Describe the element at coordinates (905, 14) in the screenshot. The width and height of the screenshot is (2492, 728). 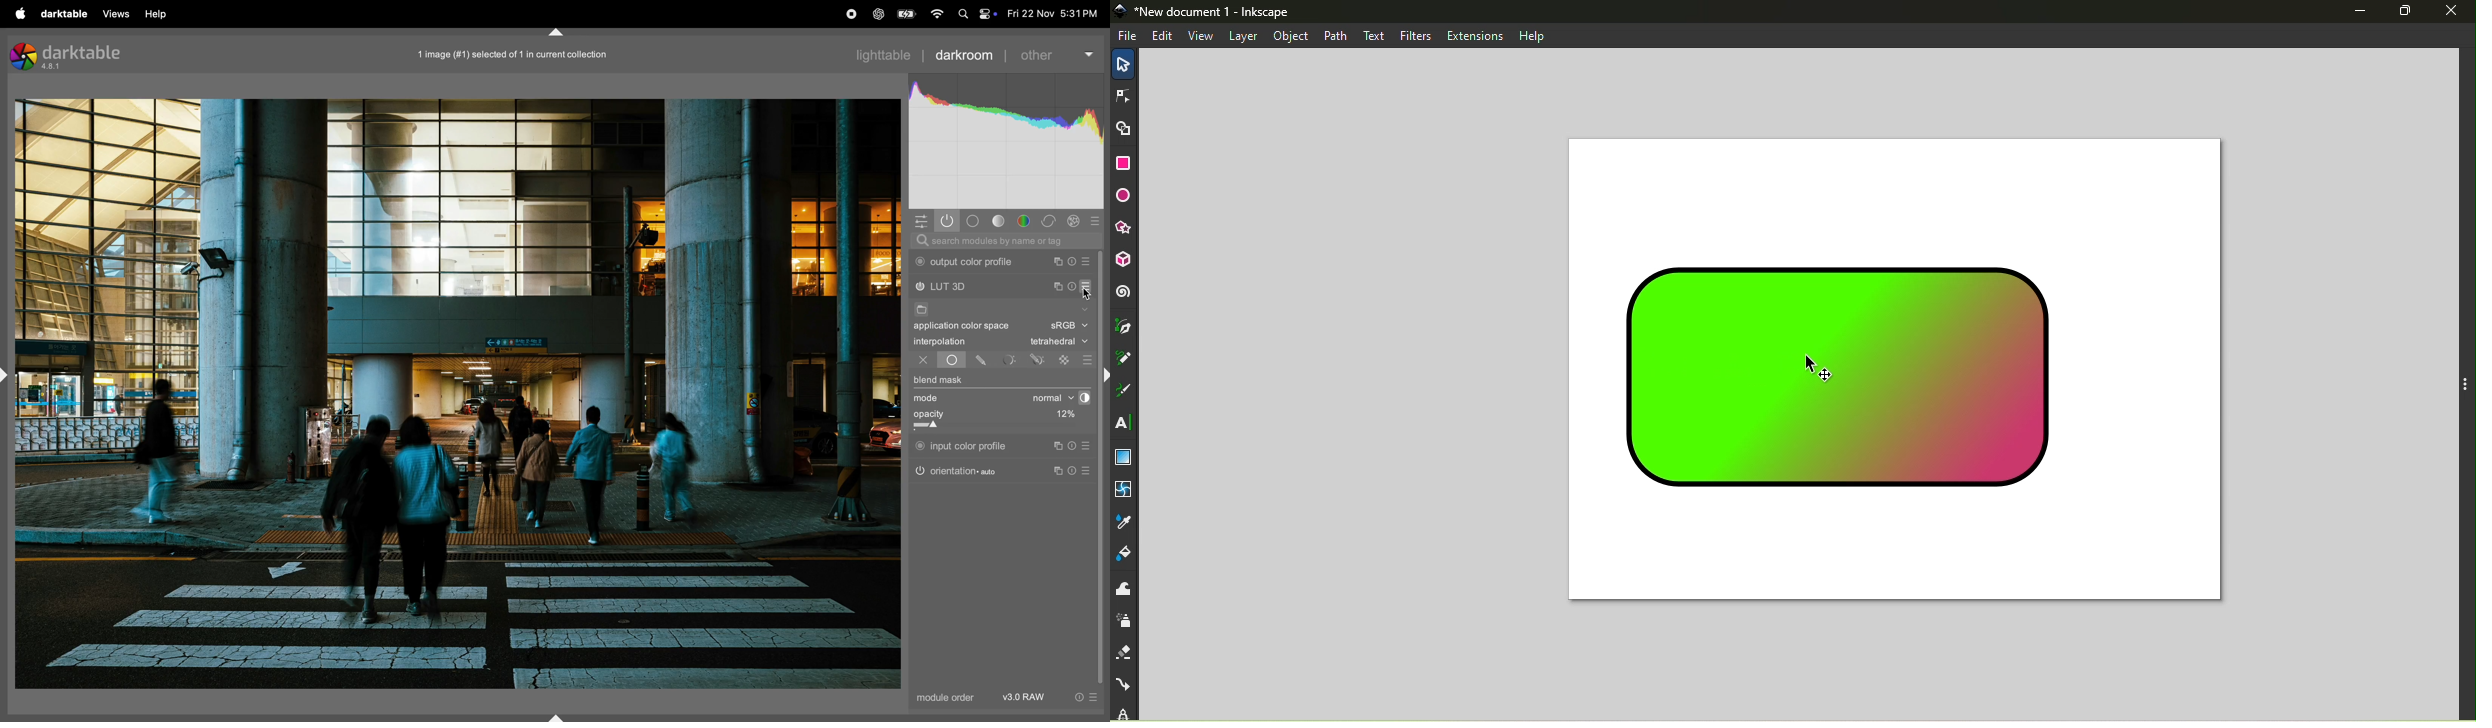
I see `battery` at that location.